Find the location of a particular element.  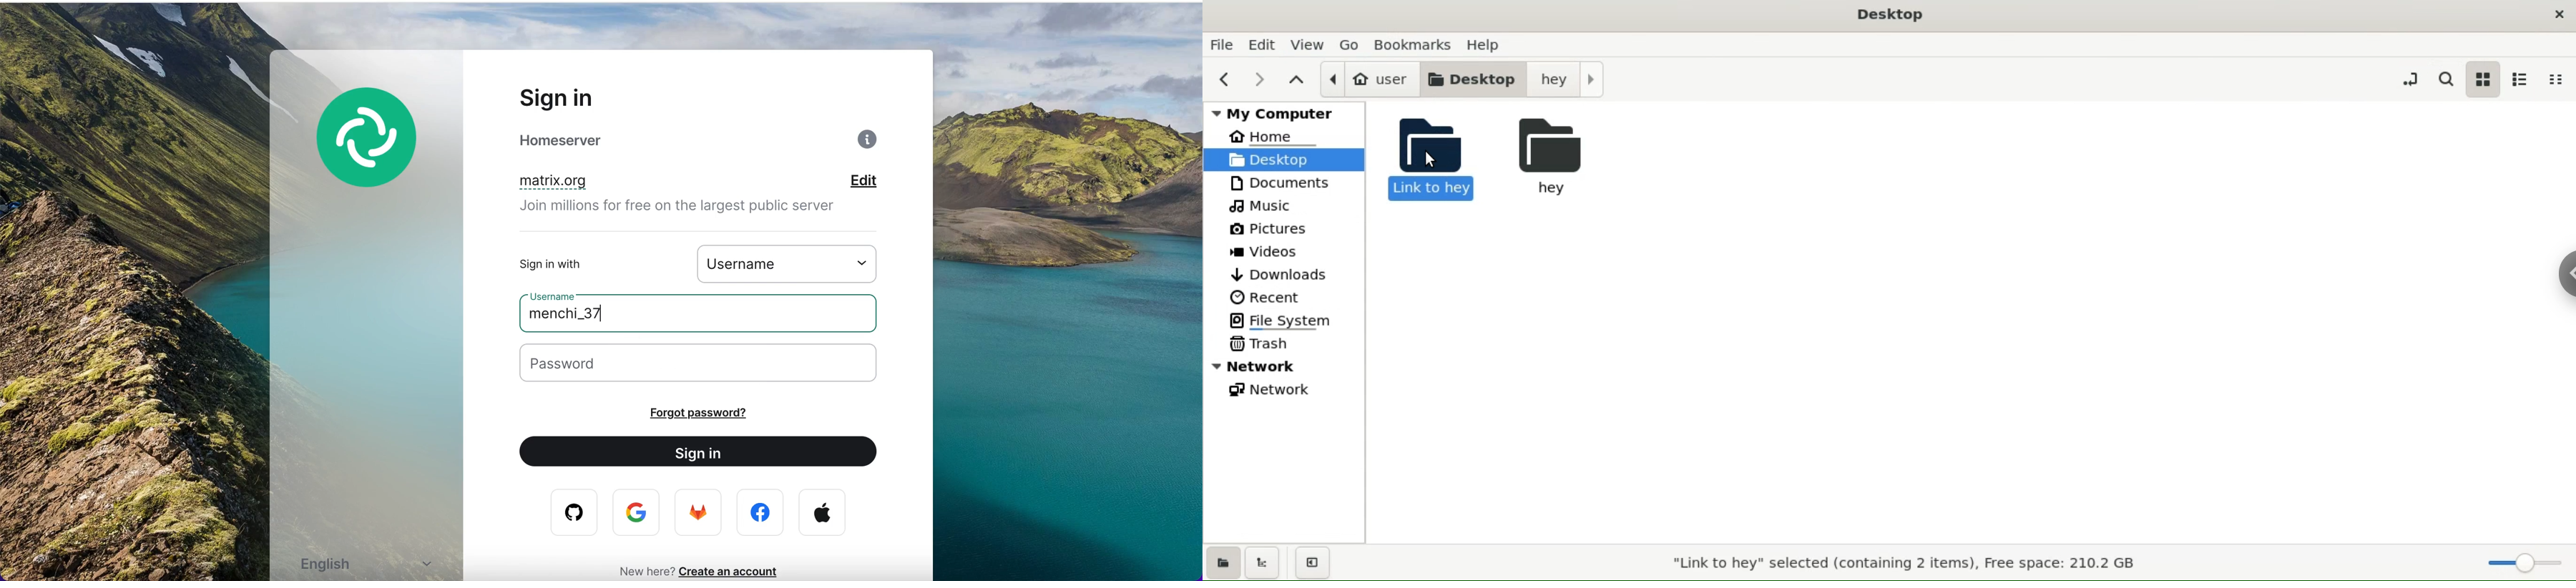

cursor is located at coordinates (1433, 162).